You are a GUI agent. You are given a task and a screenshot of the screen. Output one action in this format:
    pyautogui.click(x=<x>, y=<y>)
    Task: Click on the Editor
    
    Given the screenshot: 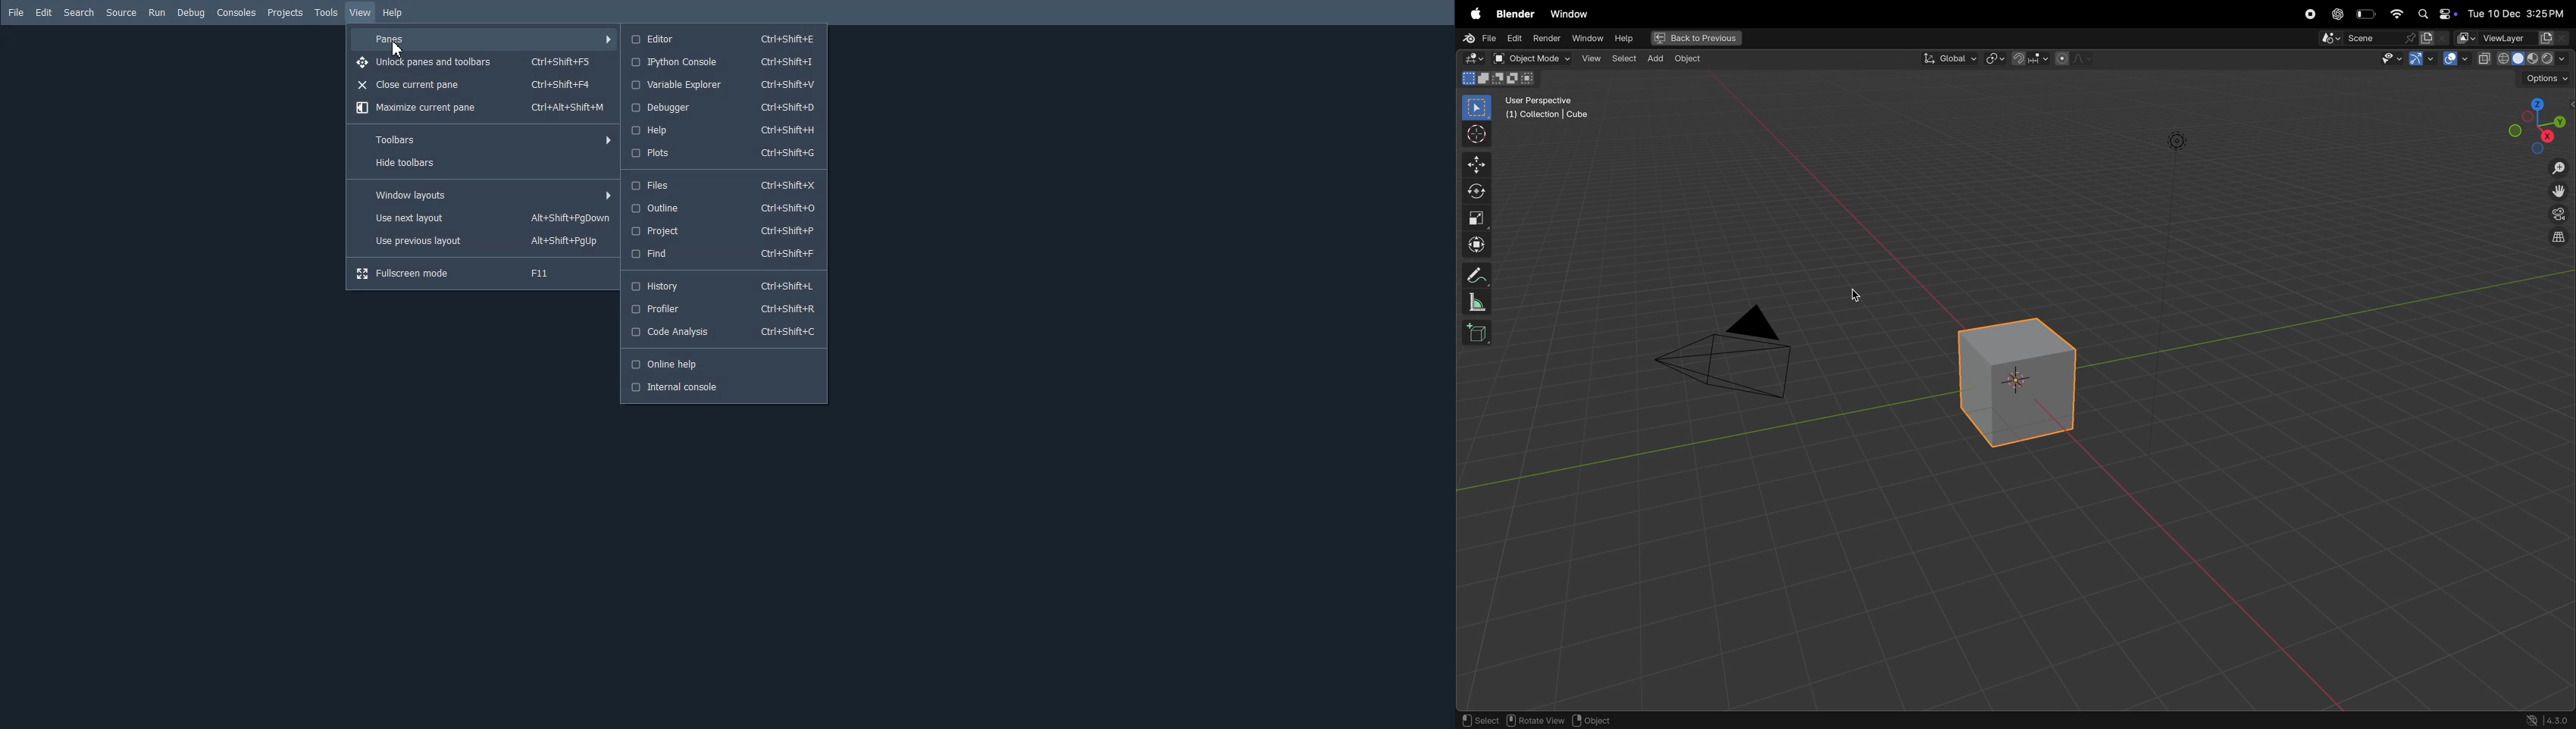 What is the action you would take?
    pyautogui.click(x=721, y=39)
    